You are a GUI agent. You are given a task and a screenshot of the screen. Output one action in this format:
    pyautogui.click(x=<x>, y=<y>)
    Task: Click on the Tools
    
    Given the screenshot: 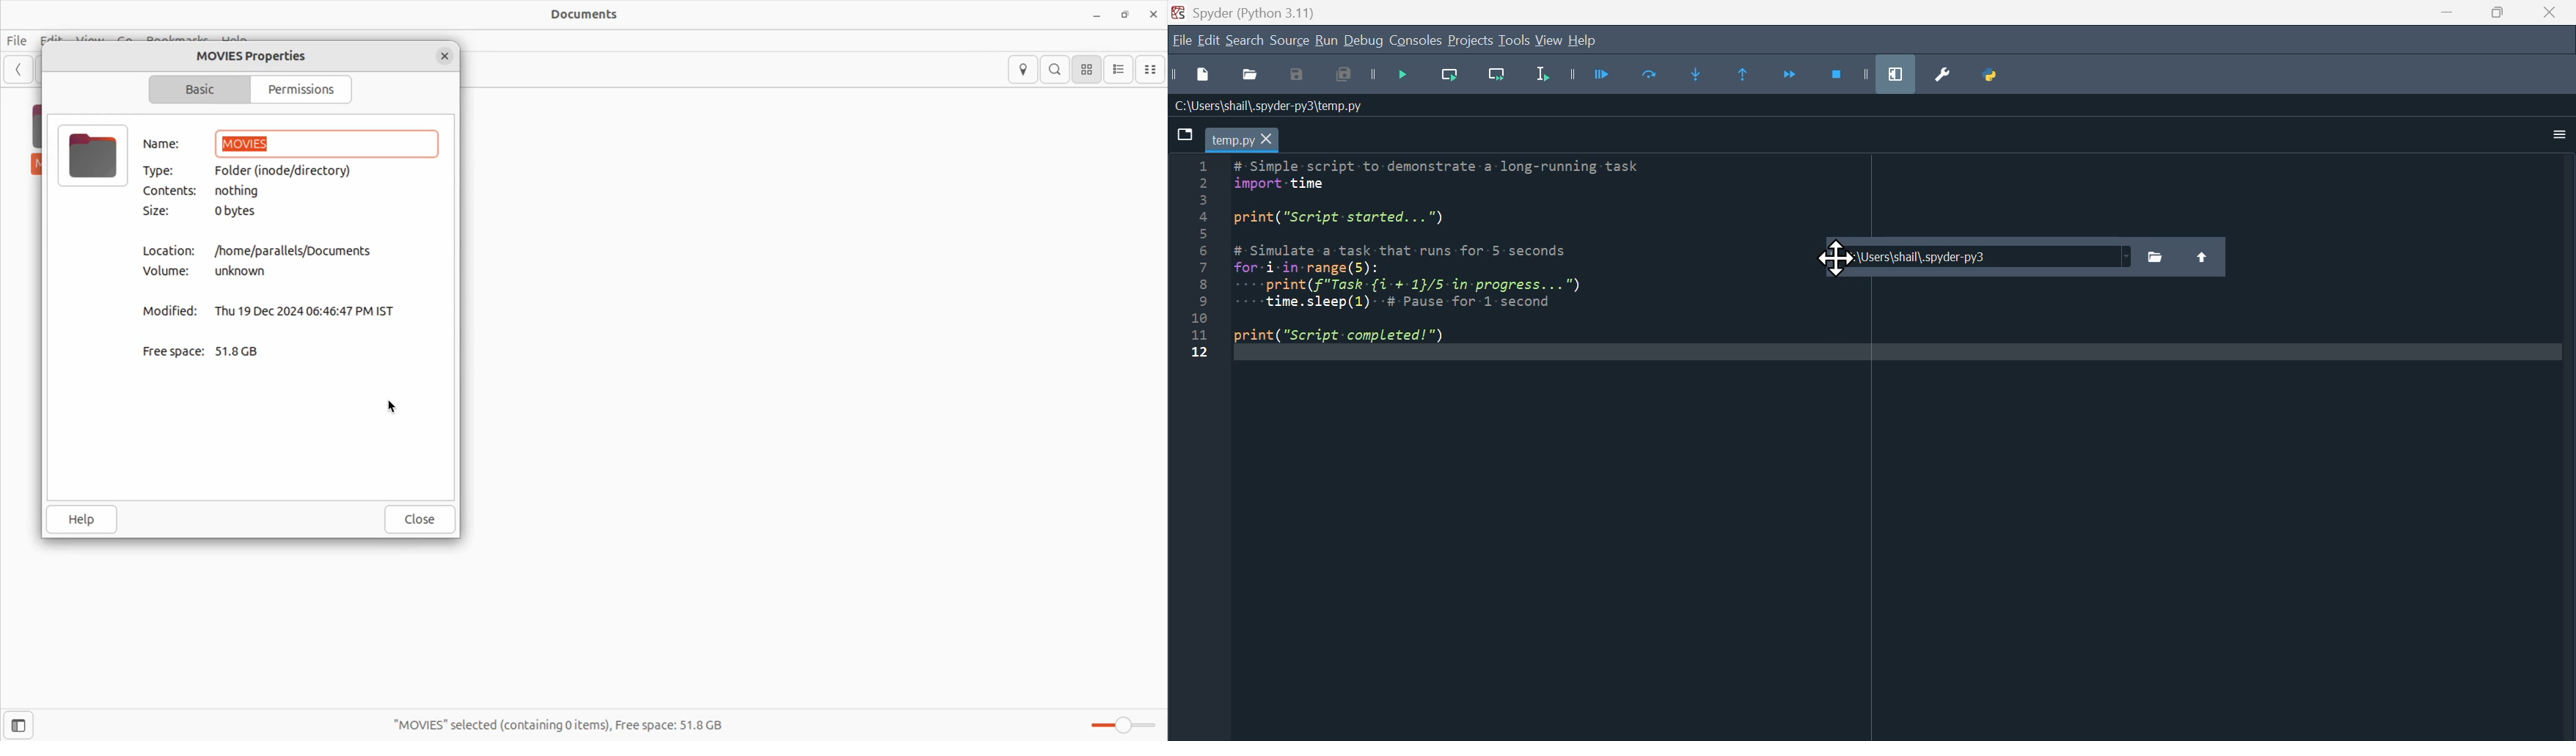 What is the action you would take?
    pyautogui.click(x=1514, y=42)
    